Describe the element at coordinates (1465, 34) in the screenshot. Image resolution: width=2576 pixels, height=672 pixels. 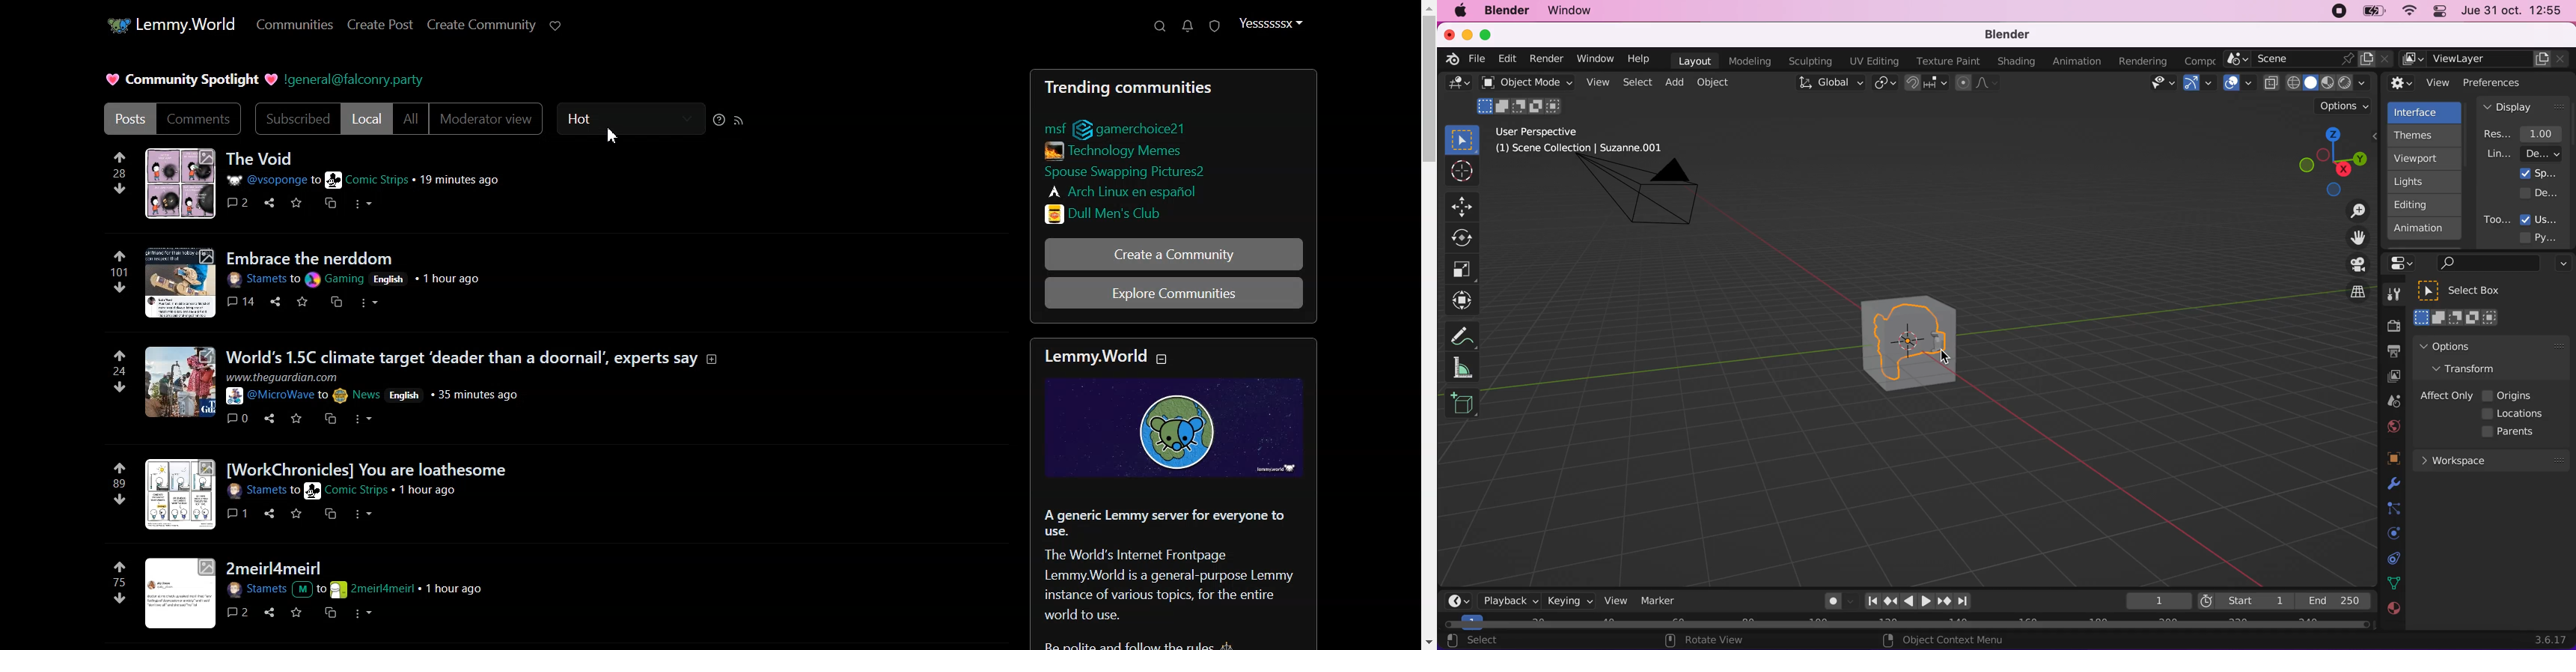
I see `minimize` at that location.